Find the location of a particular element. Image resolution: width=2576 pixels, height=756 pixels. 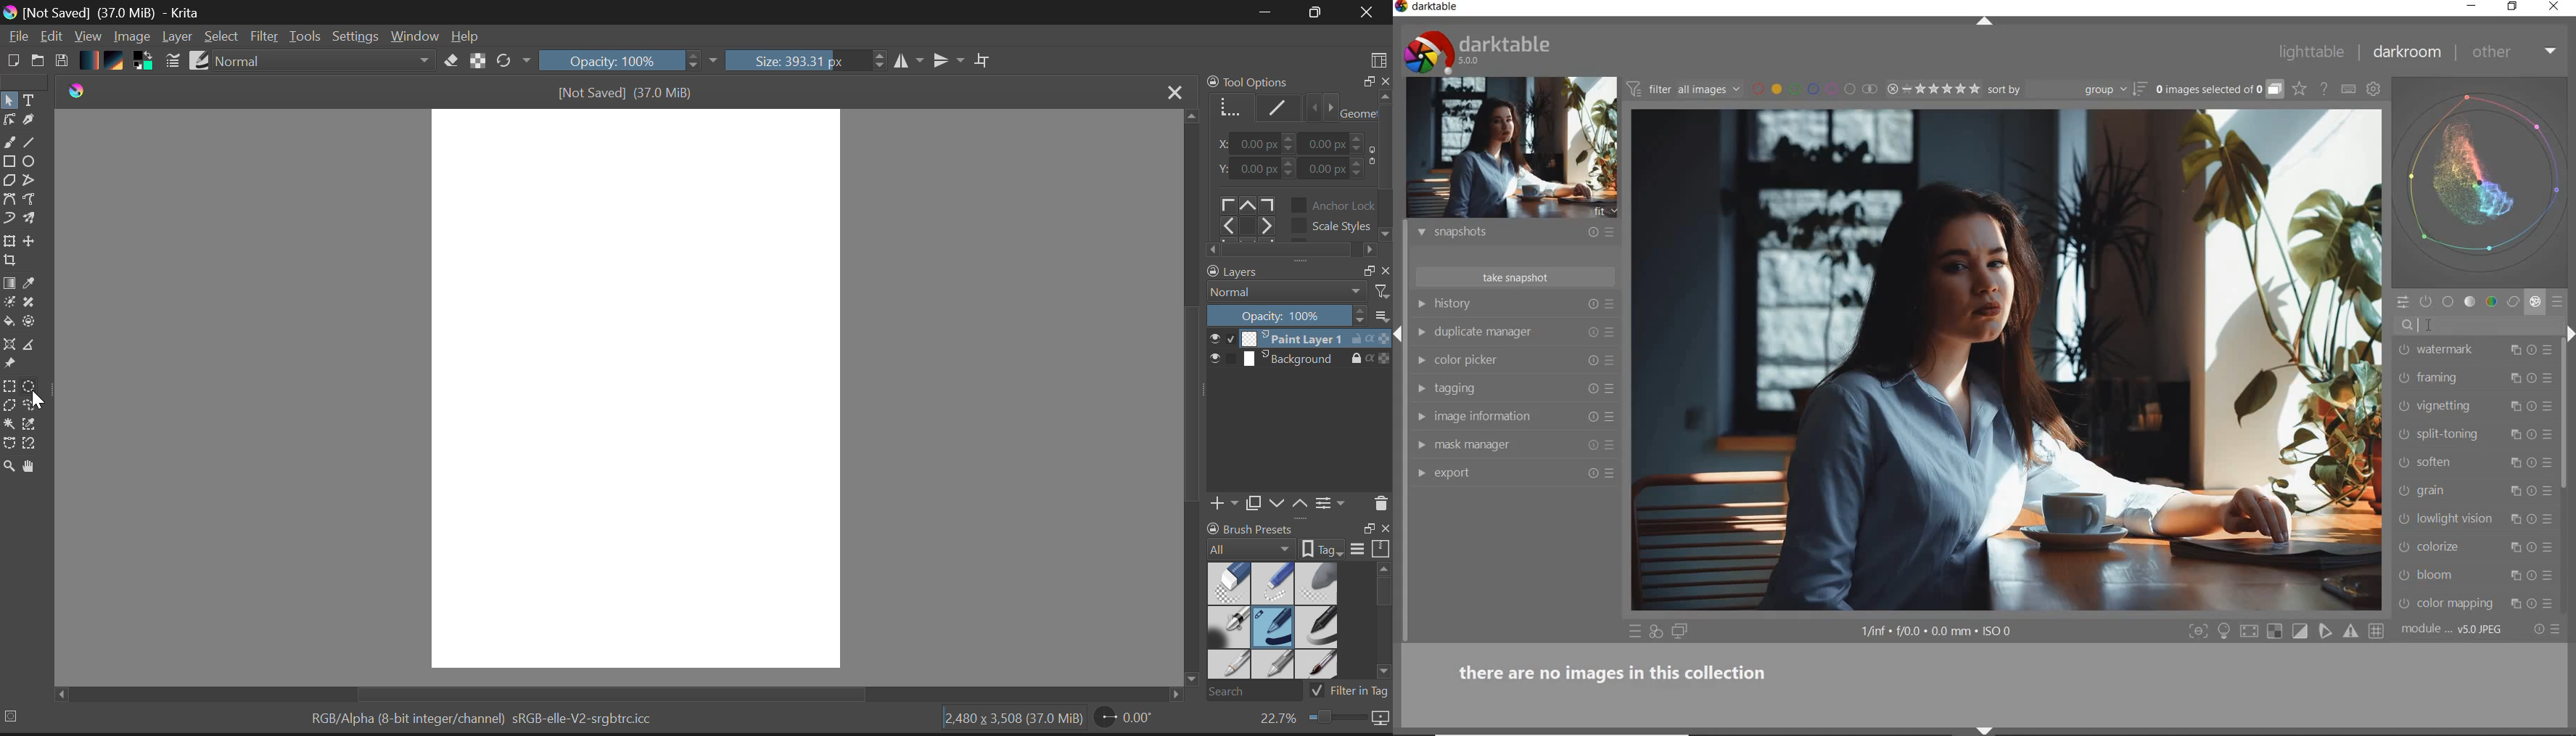

Scroll Bar is located at coordinates (1189, 405).